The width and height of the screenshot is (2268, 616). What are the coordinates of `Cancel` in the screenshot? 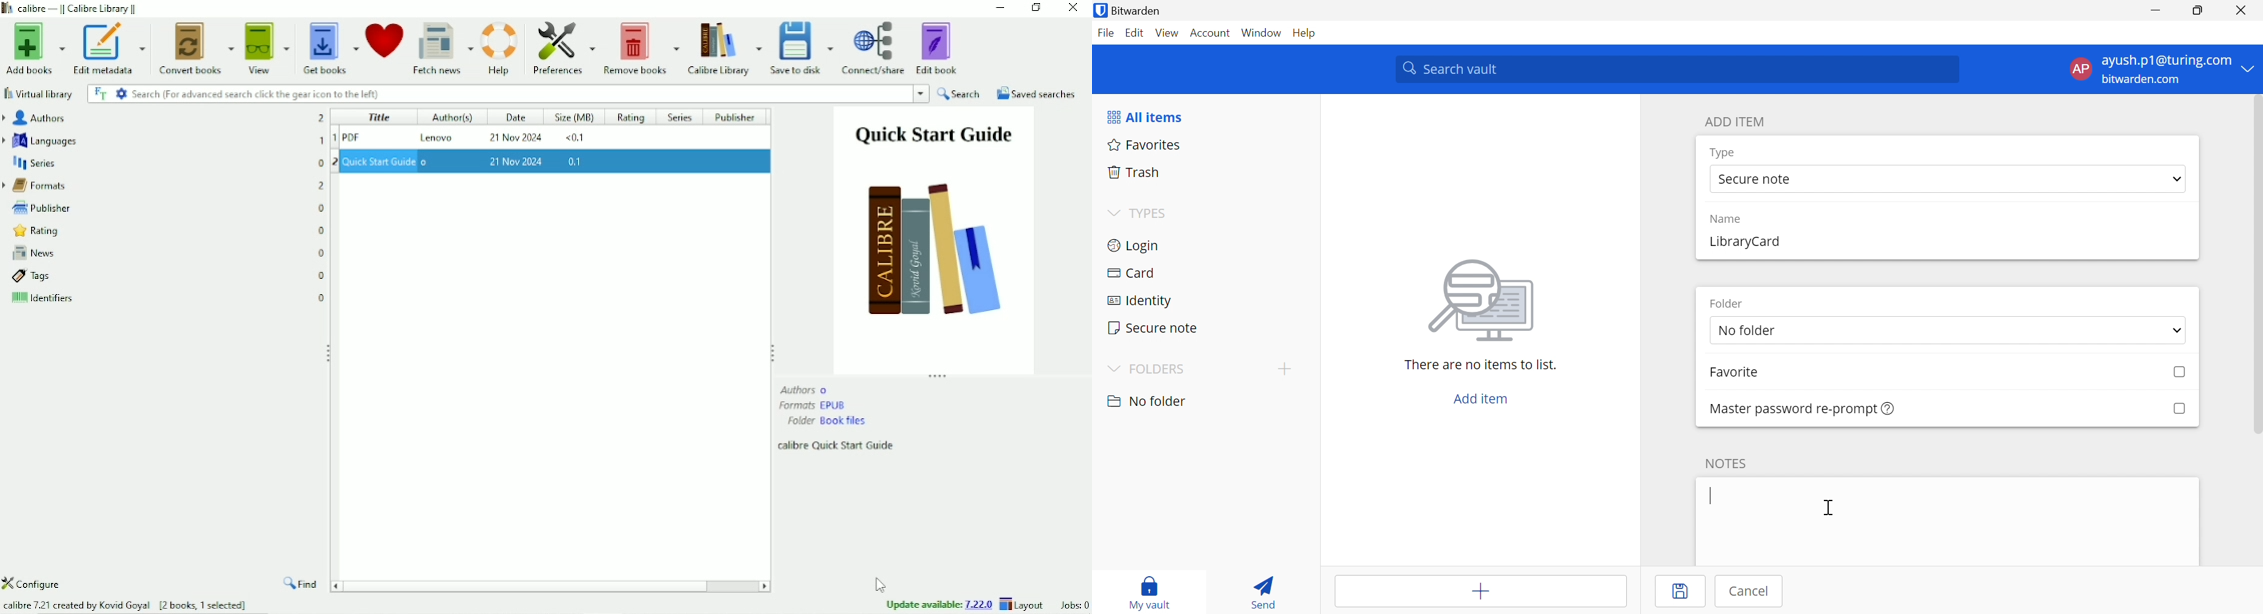 It's located at (1746, 593).